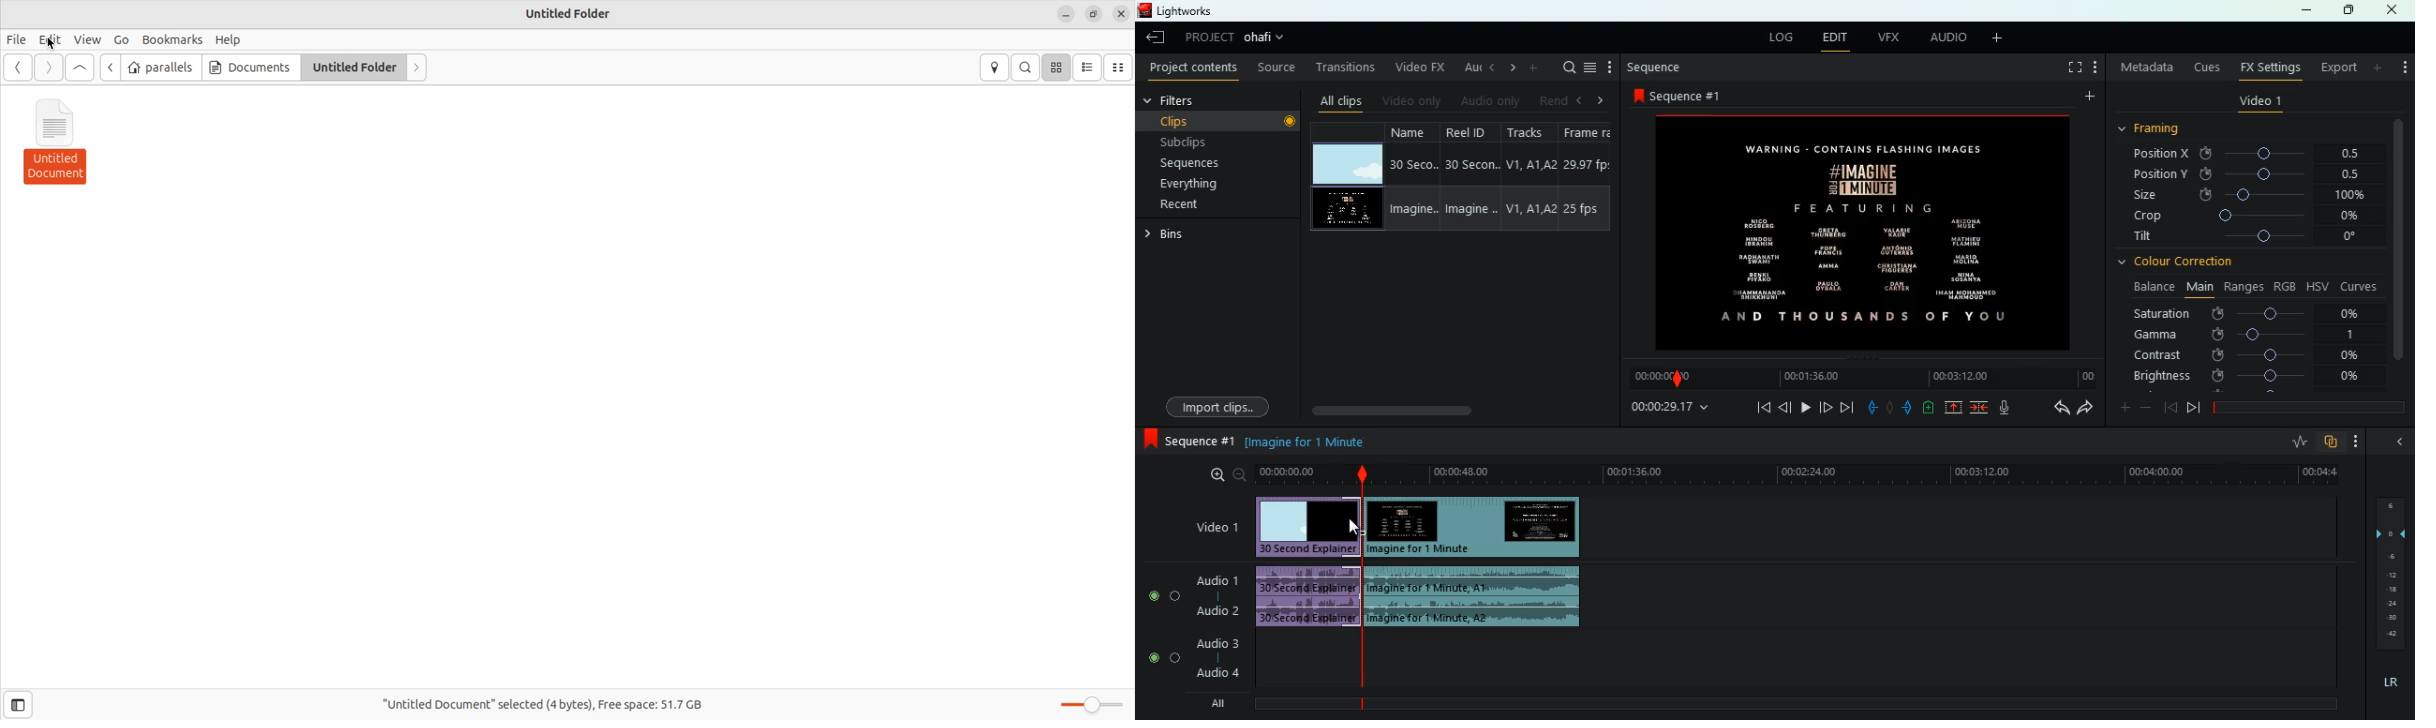  Describe the element at coordinates (2393, 10) in the screenshot. I see `close` at that location.